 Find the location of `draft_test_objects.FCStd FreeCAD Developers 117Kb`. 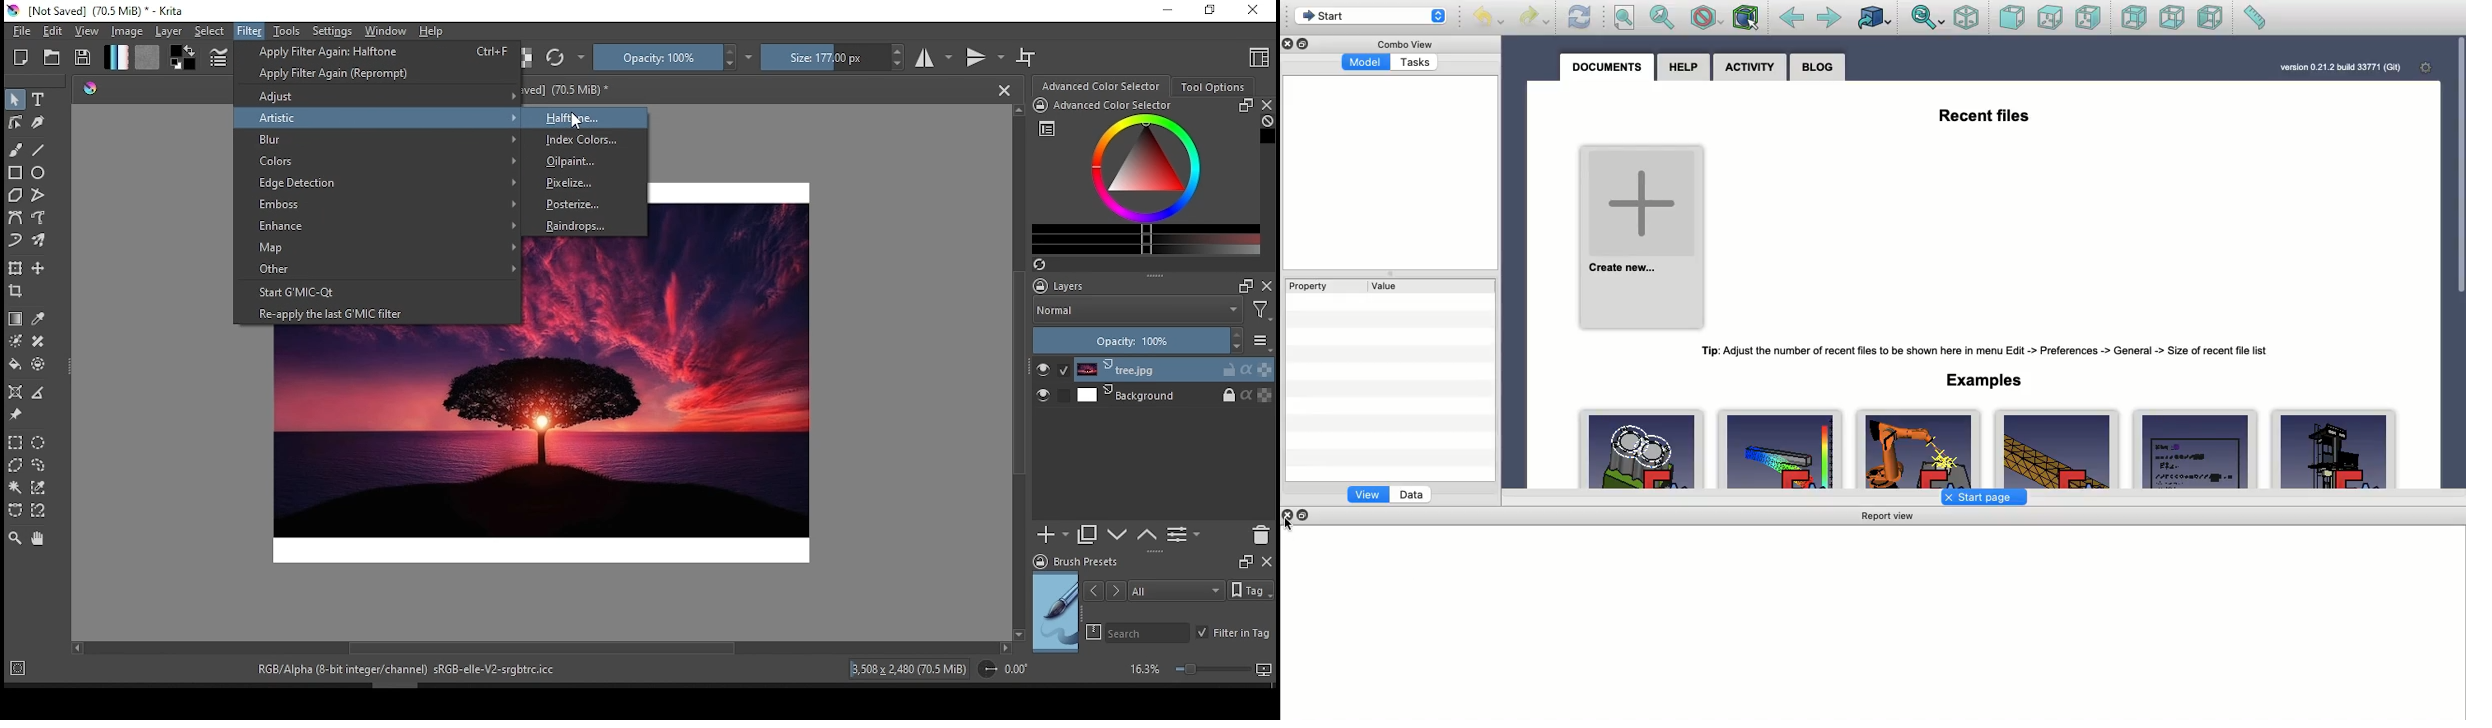

draft_test_objects.FCStd FreeCAD Developers 117Kb is located at coordinates (2196, 449).